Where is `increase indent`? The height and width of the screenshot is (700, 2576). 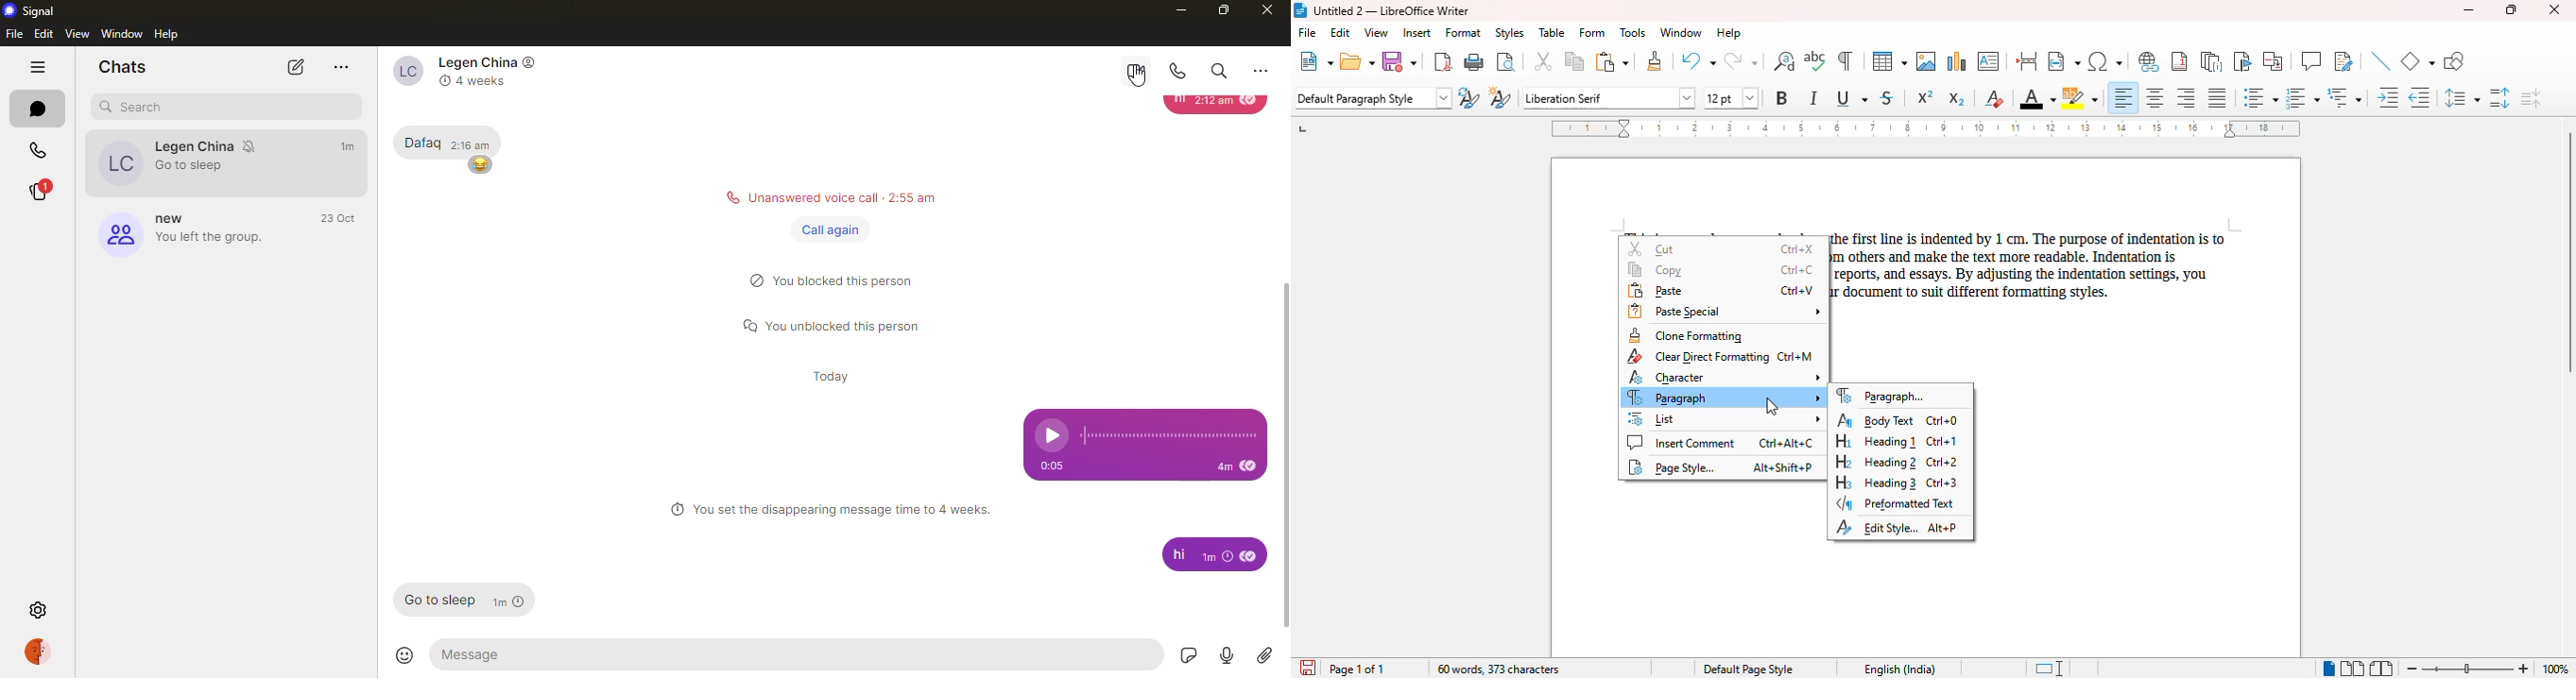 increase indent is located at coordinates (2389, 97).